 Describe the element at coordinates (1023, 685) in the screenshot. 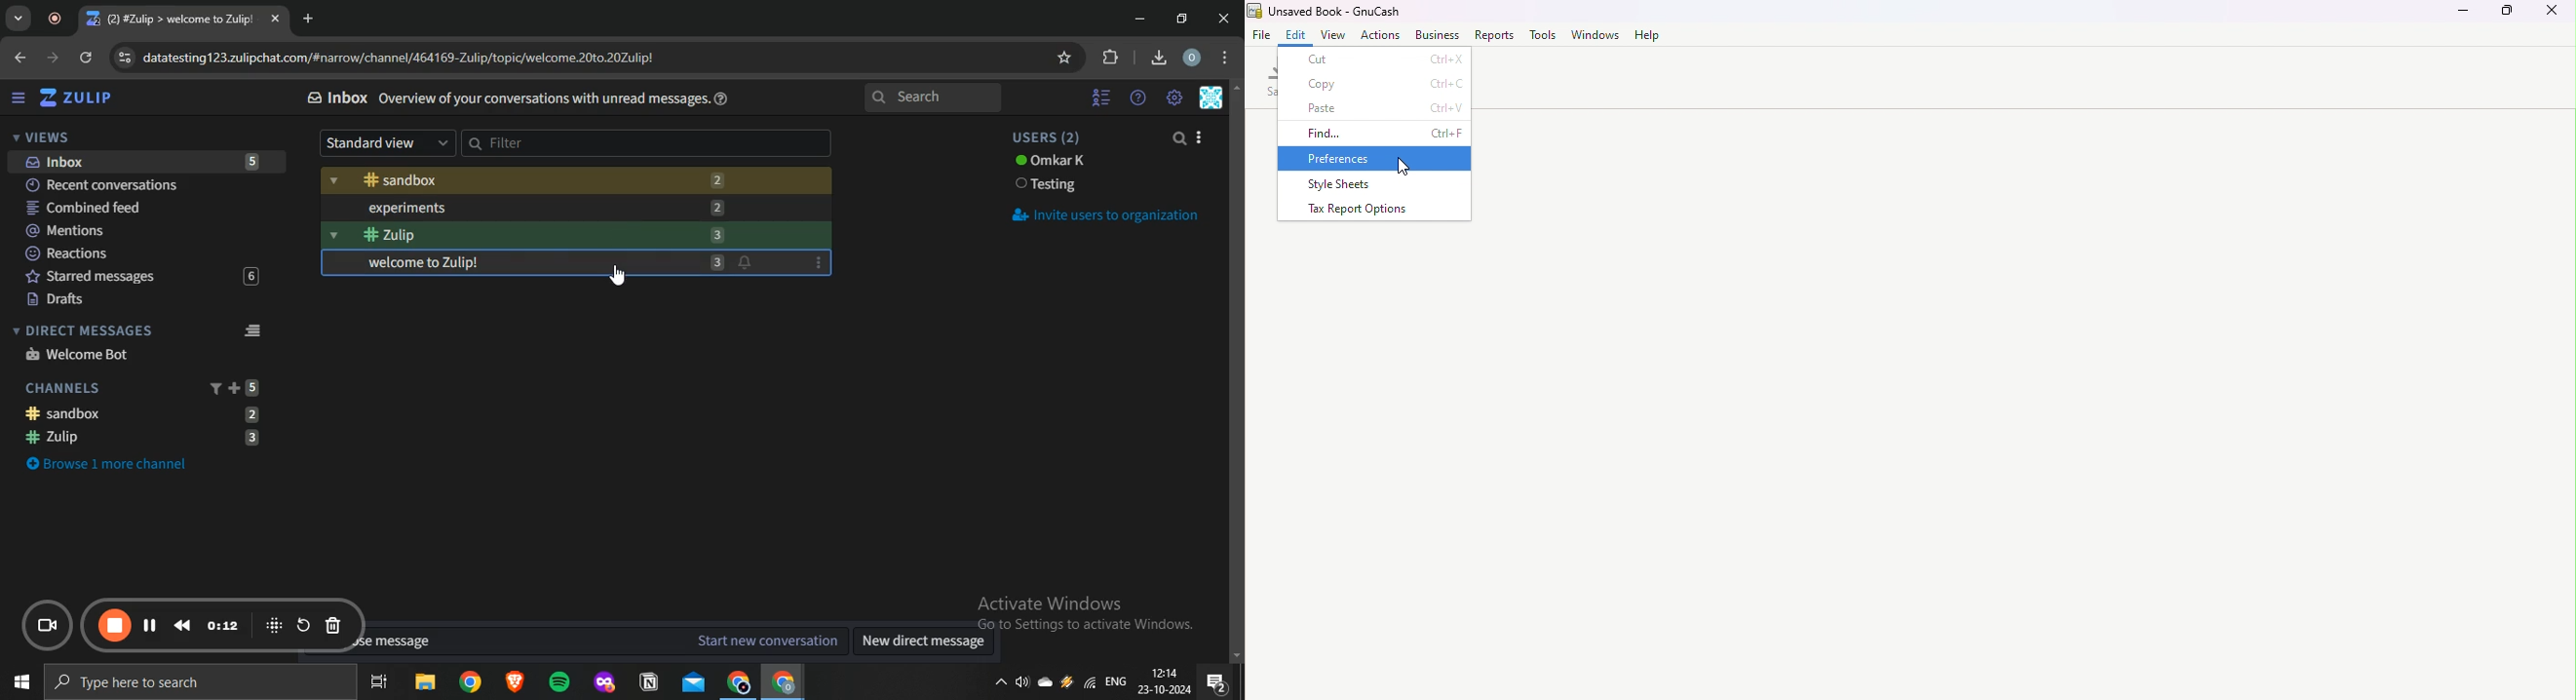

I see `volume` at that location.